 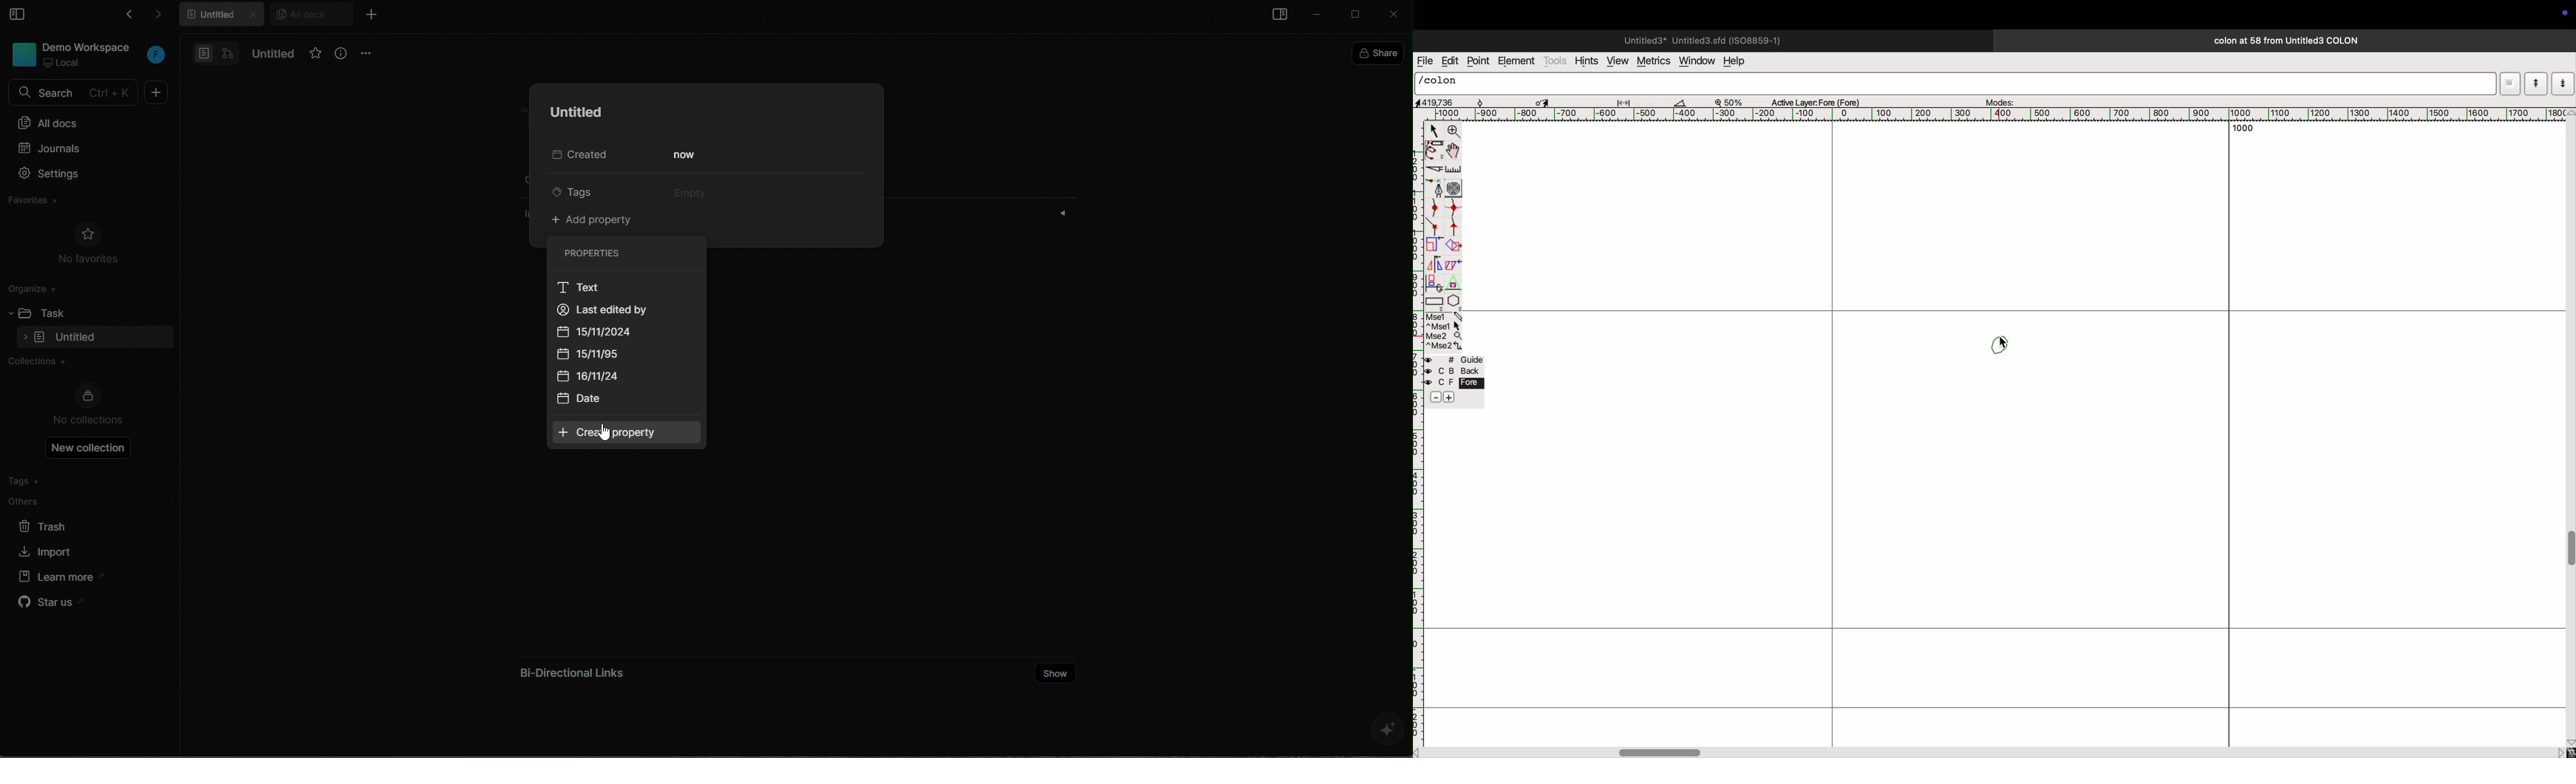 I want to click on view, so click(x=1616, y=61).